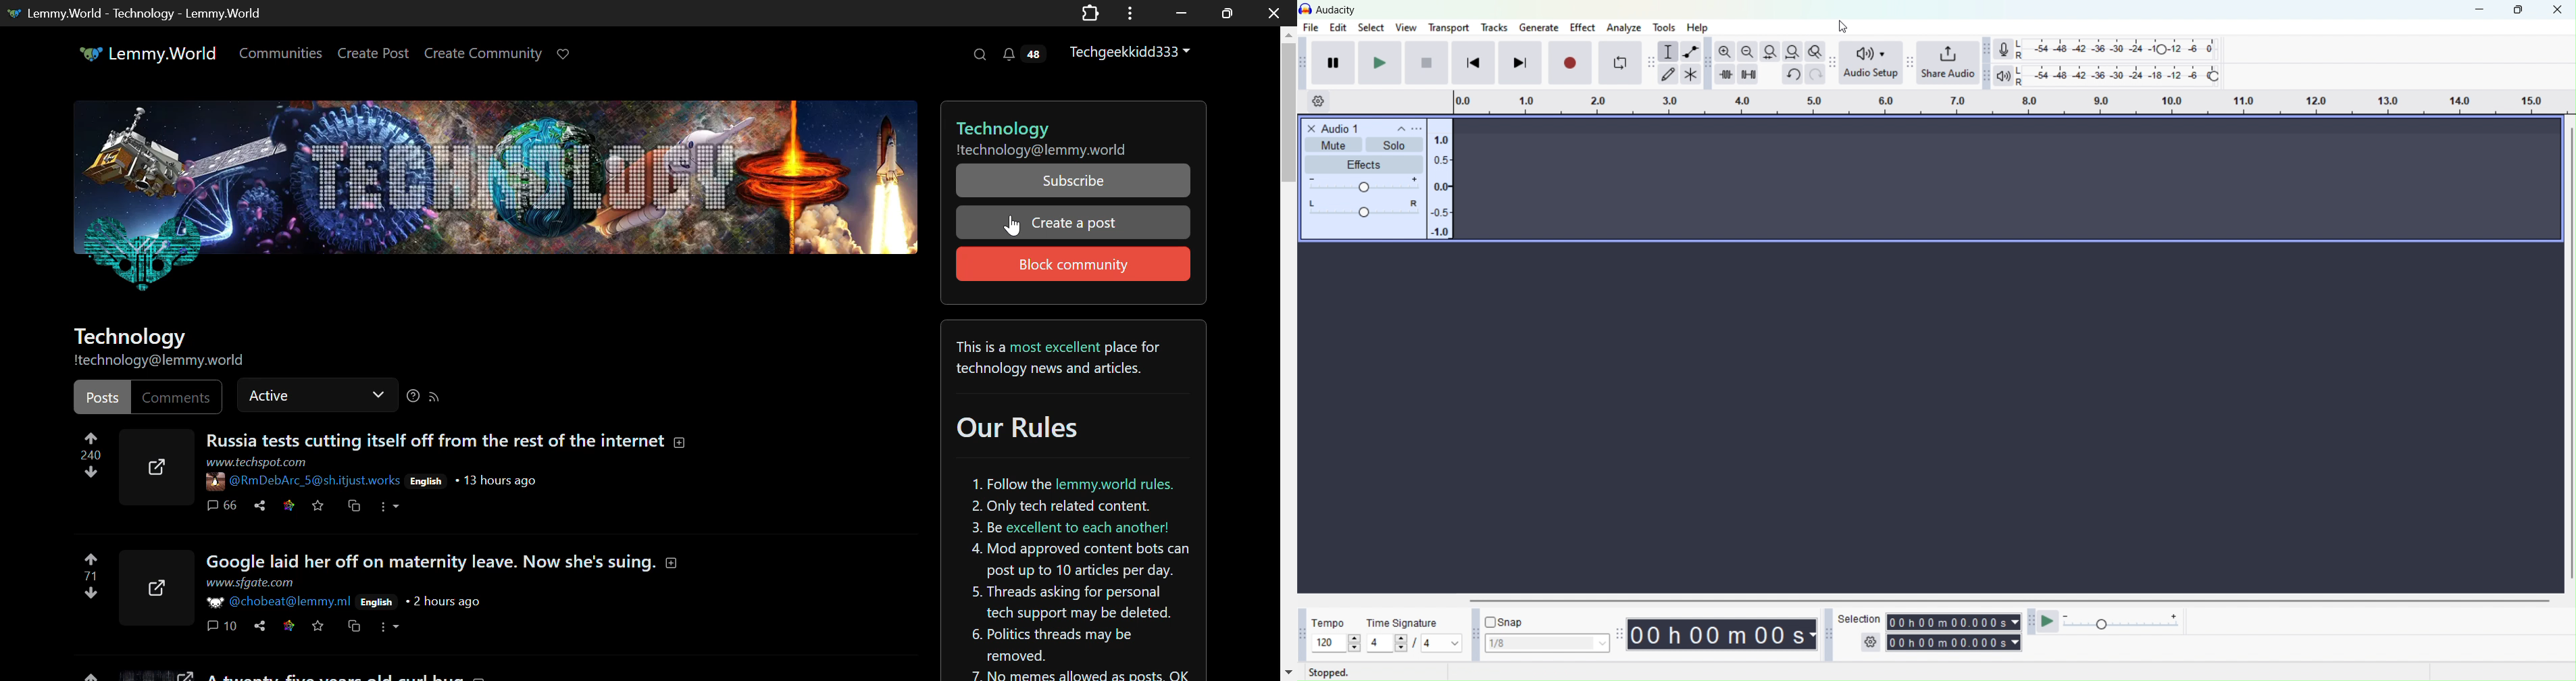 The width and height of the screenshot is (2576, 700). Describe the element at coordinates (1338, 9) in the screenshot. I see `current window: Audacity` at that location.